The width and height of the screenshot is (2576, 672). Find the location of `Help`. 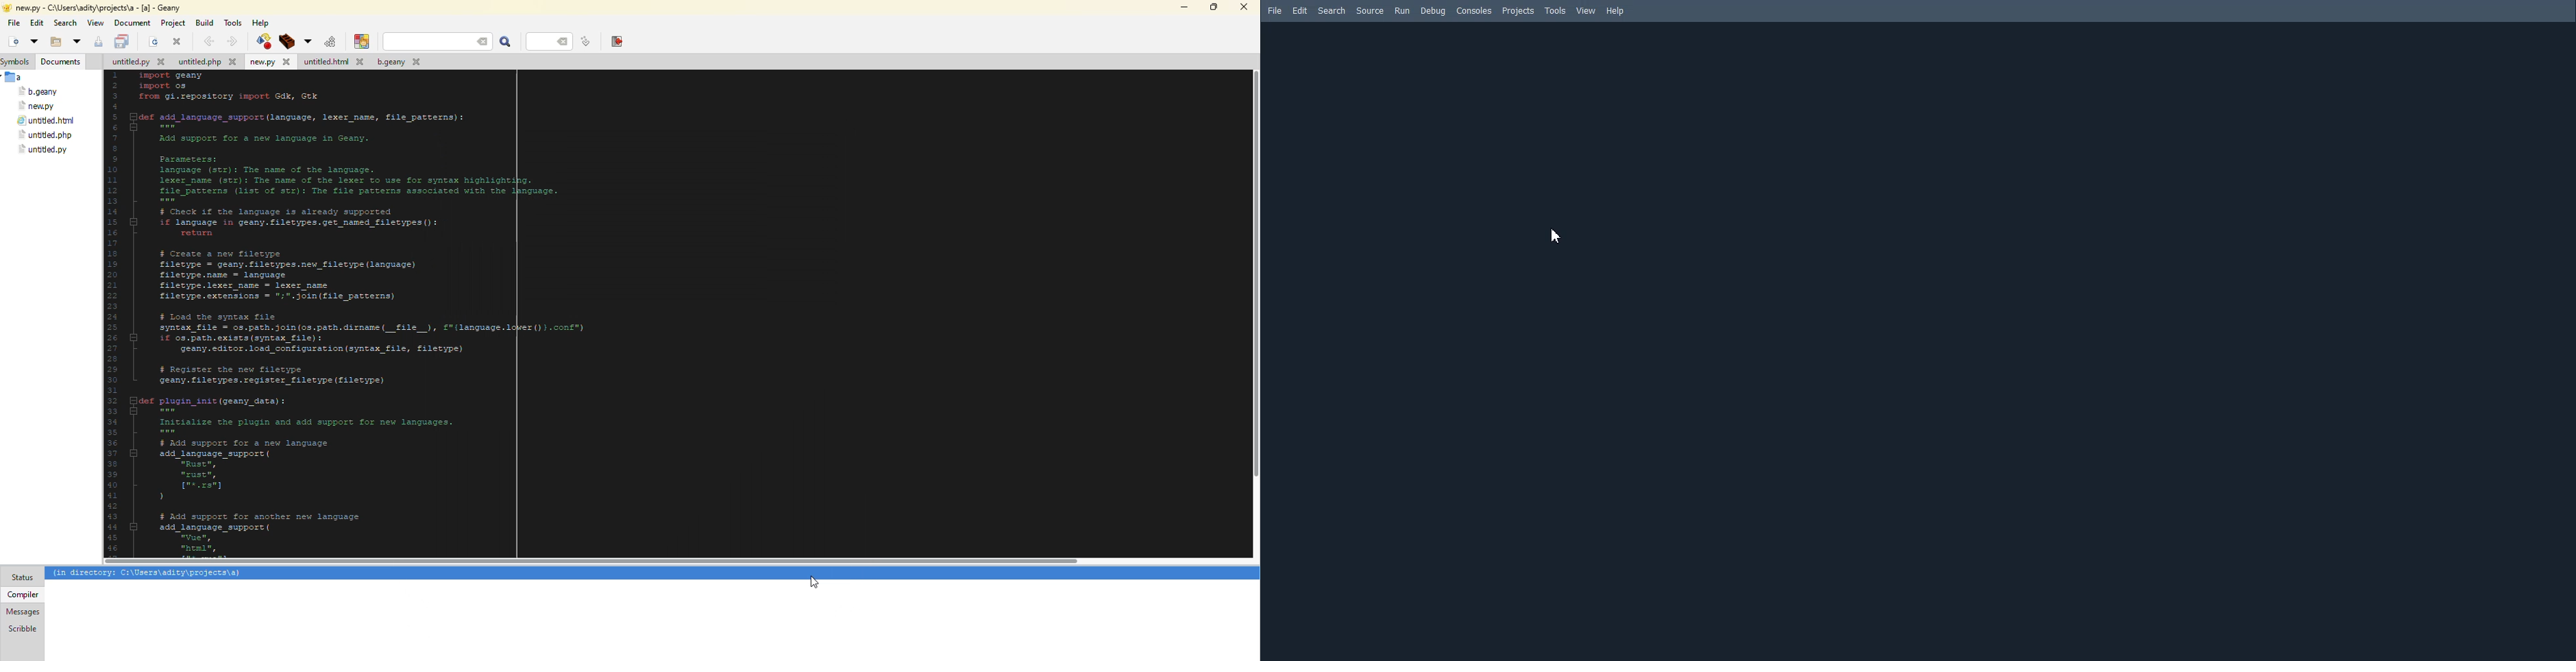

Help is located at coordinates (1619, 11).